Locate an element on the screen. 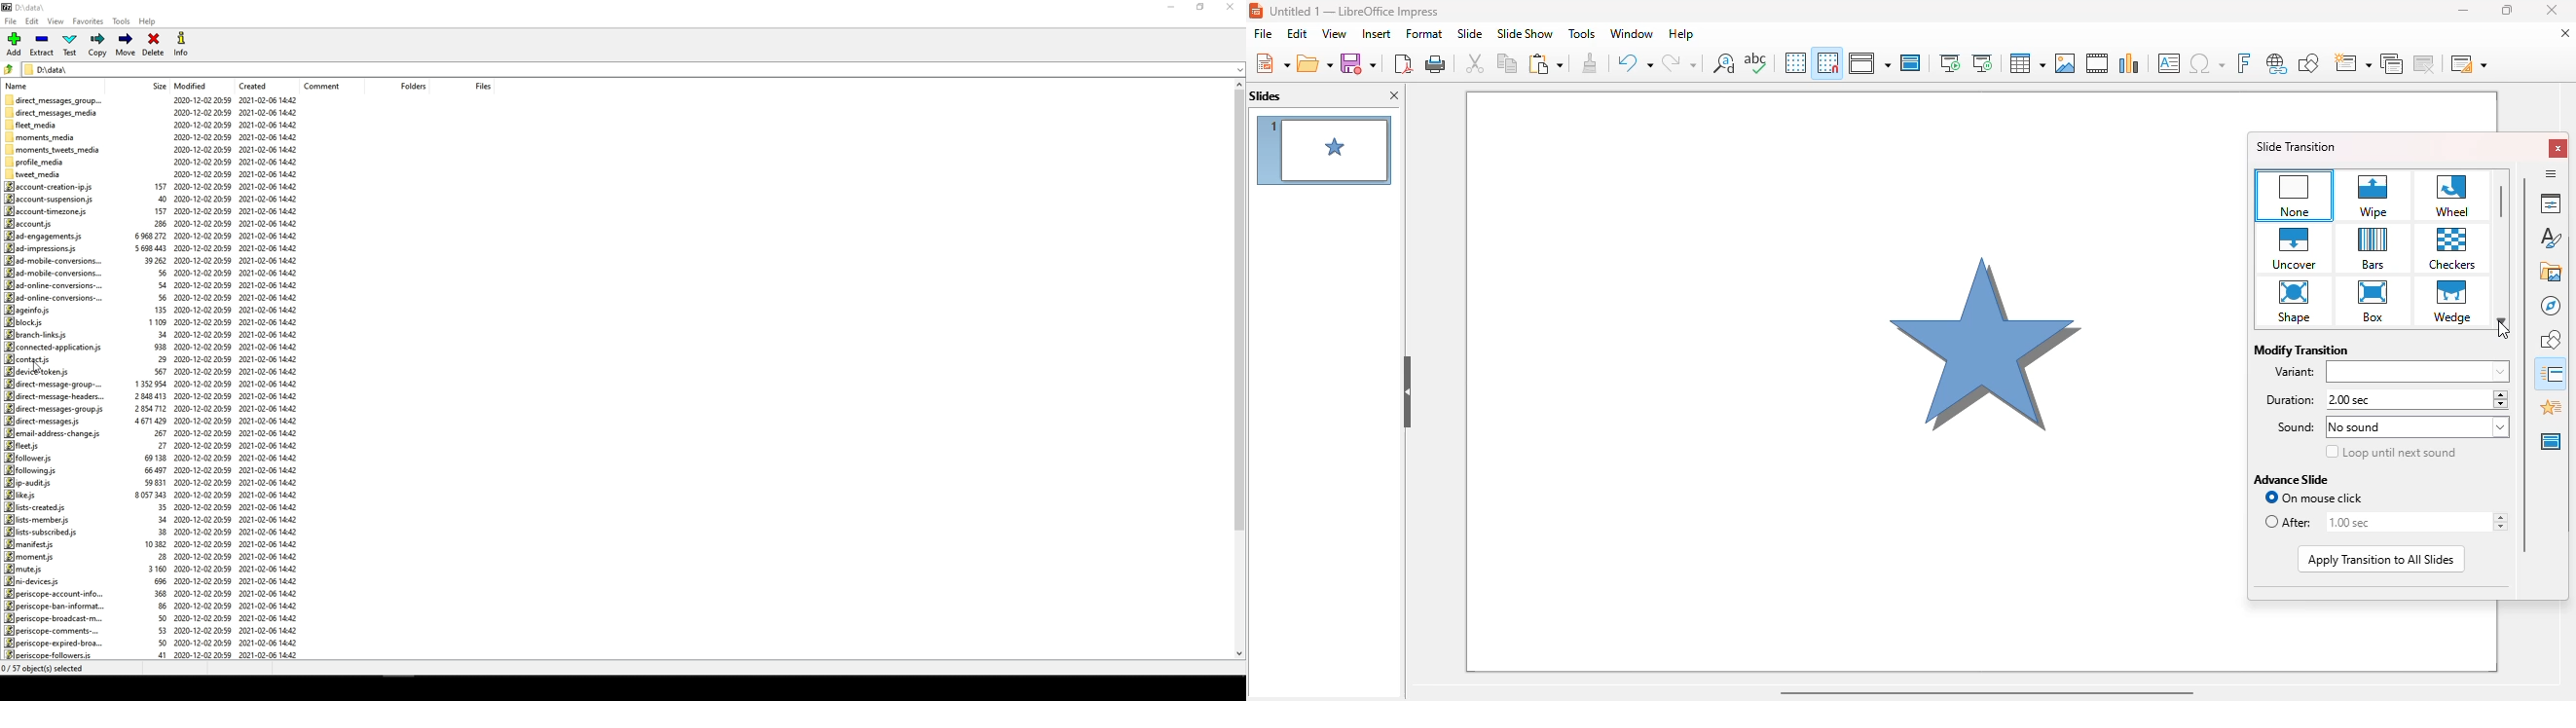  bars is located at coordinates (2374, 248).